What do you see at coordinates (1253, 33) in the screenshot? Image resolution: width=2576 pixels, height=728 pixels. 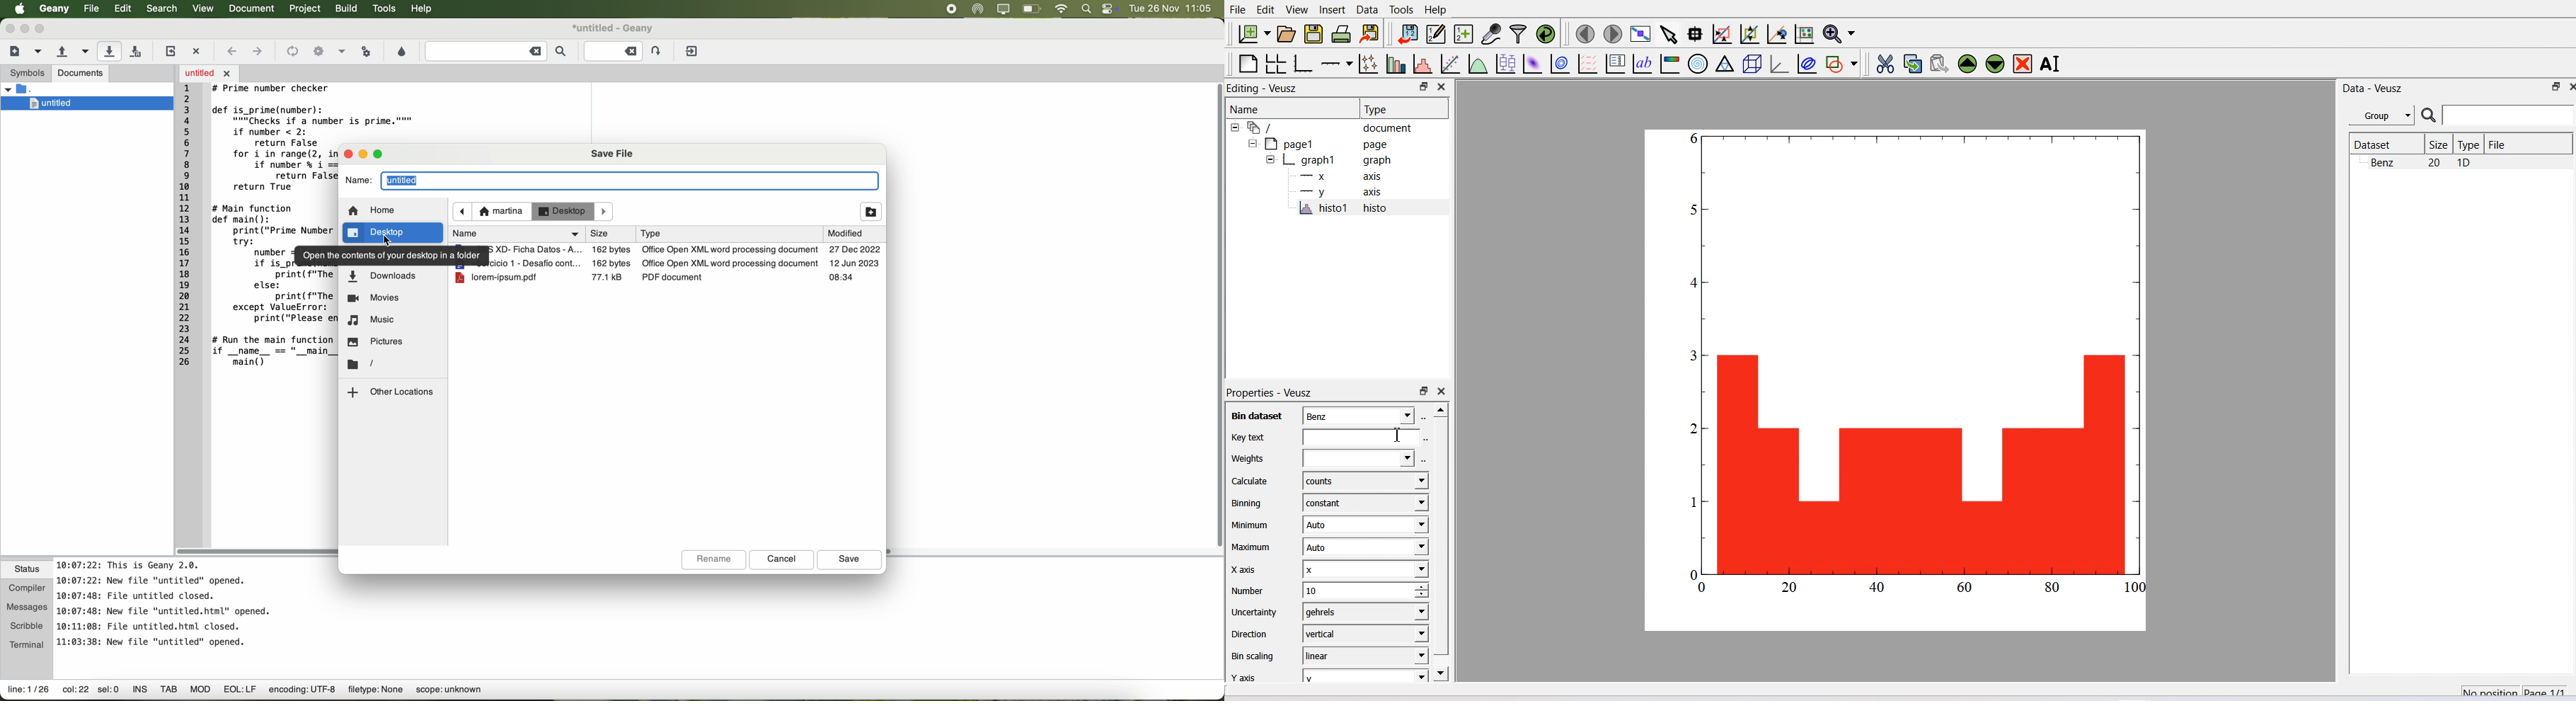 I see `New Document` at bounding box center [1253, 33].